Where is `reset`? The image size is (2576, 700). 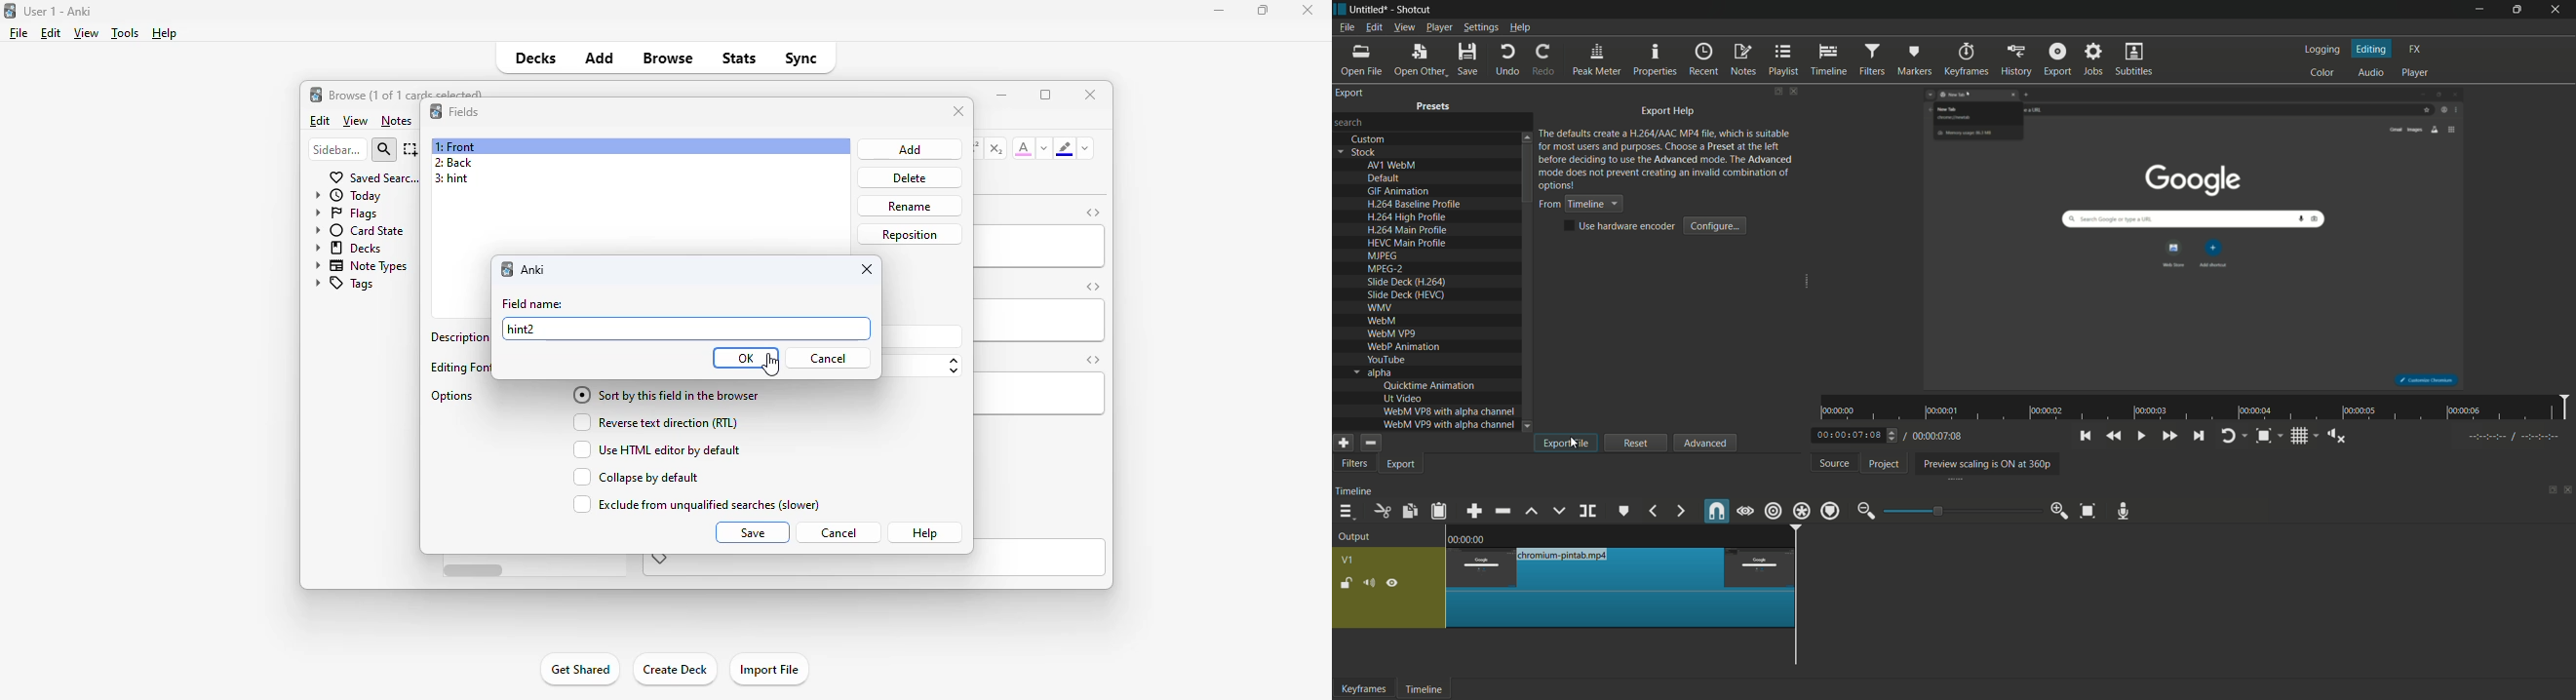
reset is located at coordinates (1636, 443).